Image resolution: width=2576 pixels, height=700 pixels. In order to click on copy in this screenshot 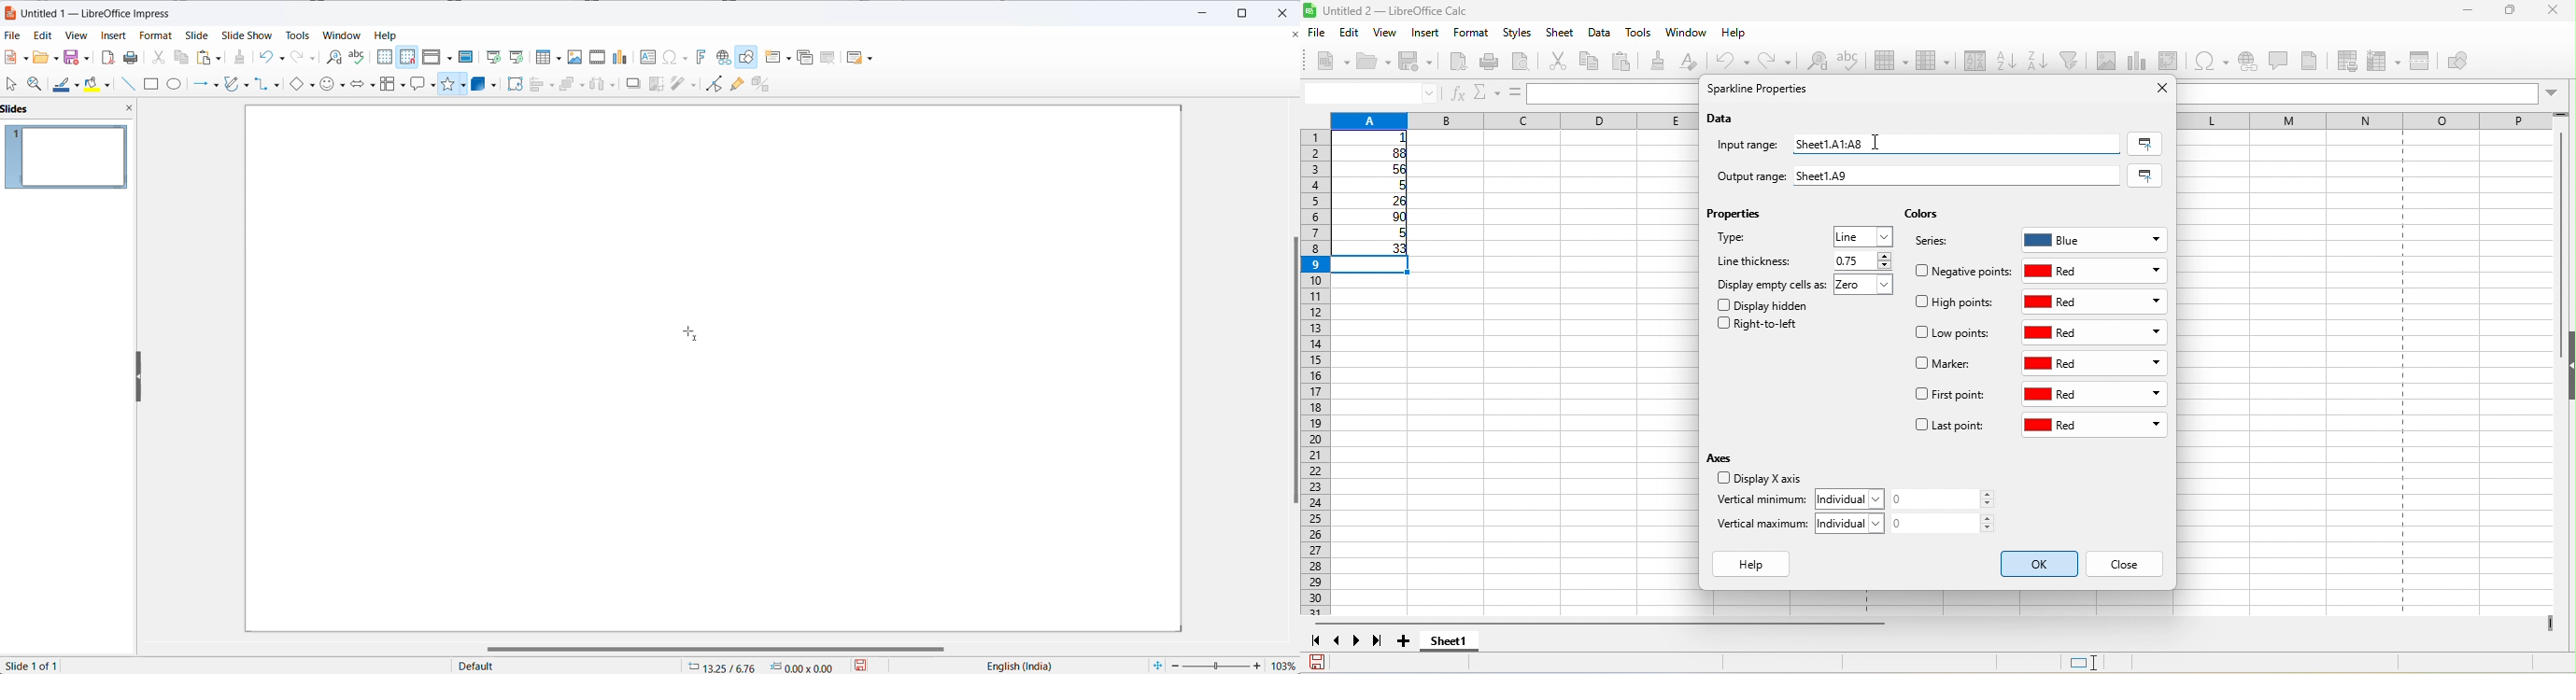, I will do `click(182, 59)`.